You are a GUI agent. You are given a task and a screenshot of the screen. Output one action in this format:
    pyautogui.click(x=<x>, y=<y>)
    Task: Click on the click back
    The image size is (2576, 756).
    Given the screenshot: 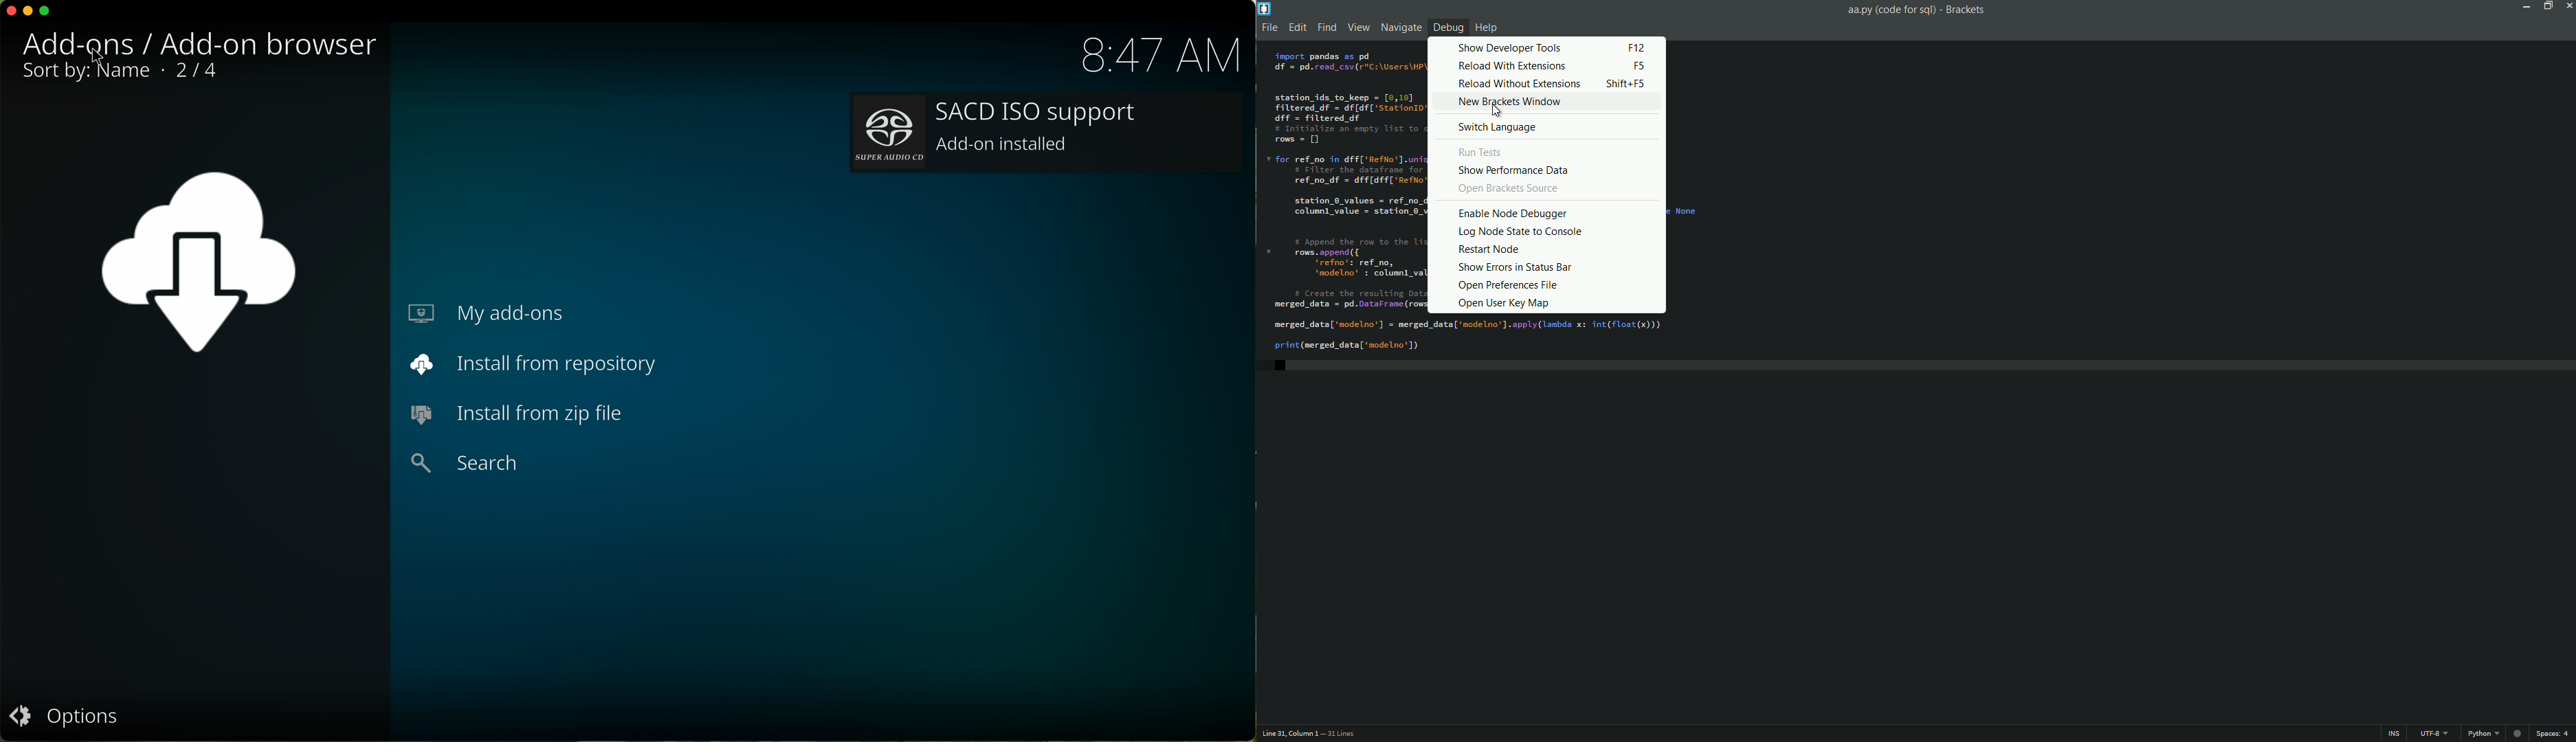 What is the action you would take?
    pyautogui.click(x=86, y=46)
    